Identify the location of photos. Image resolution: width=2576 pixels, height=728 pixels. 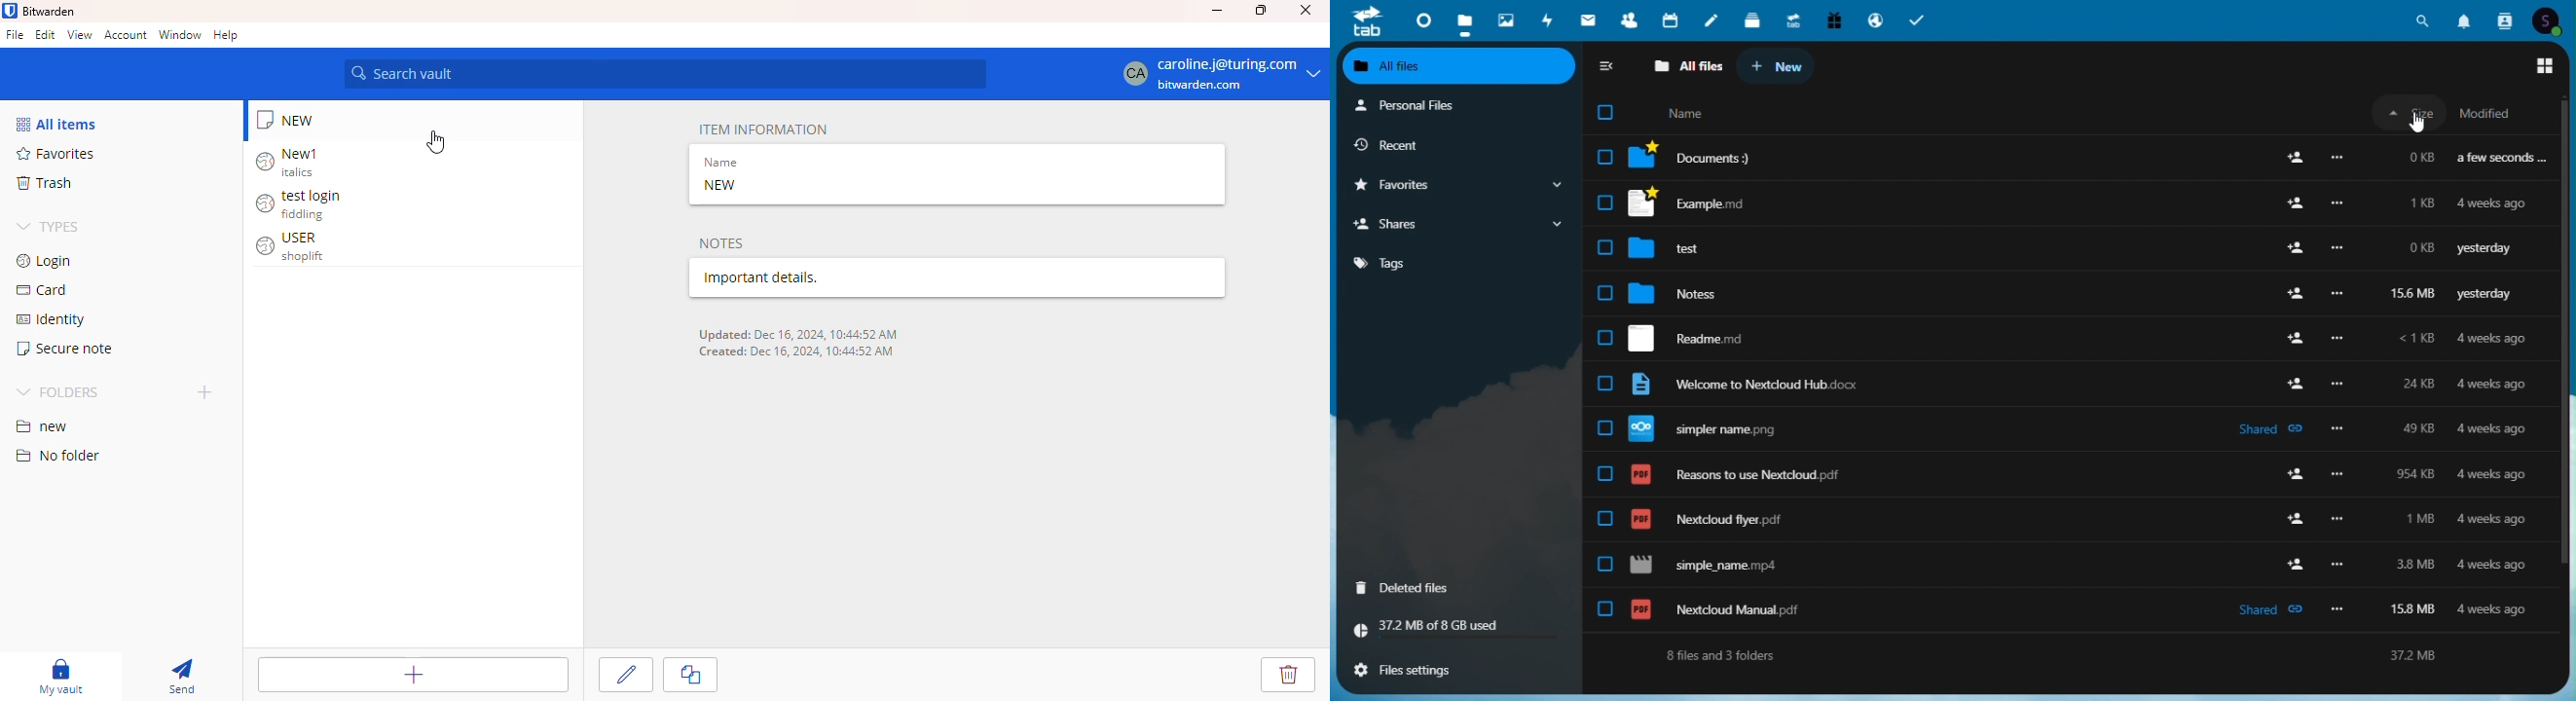
(1504, 19).